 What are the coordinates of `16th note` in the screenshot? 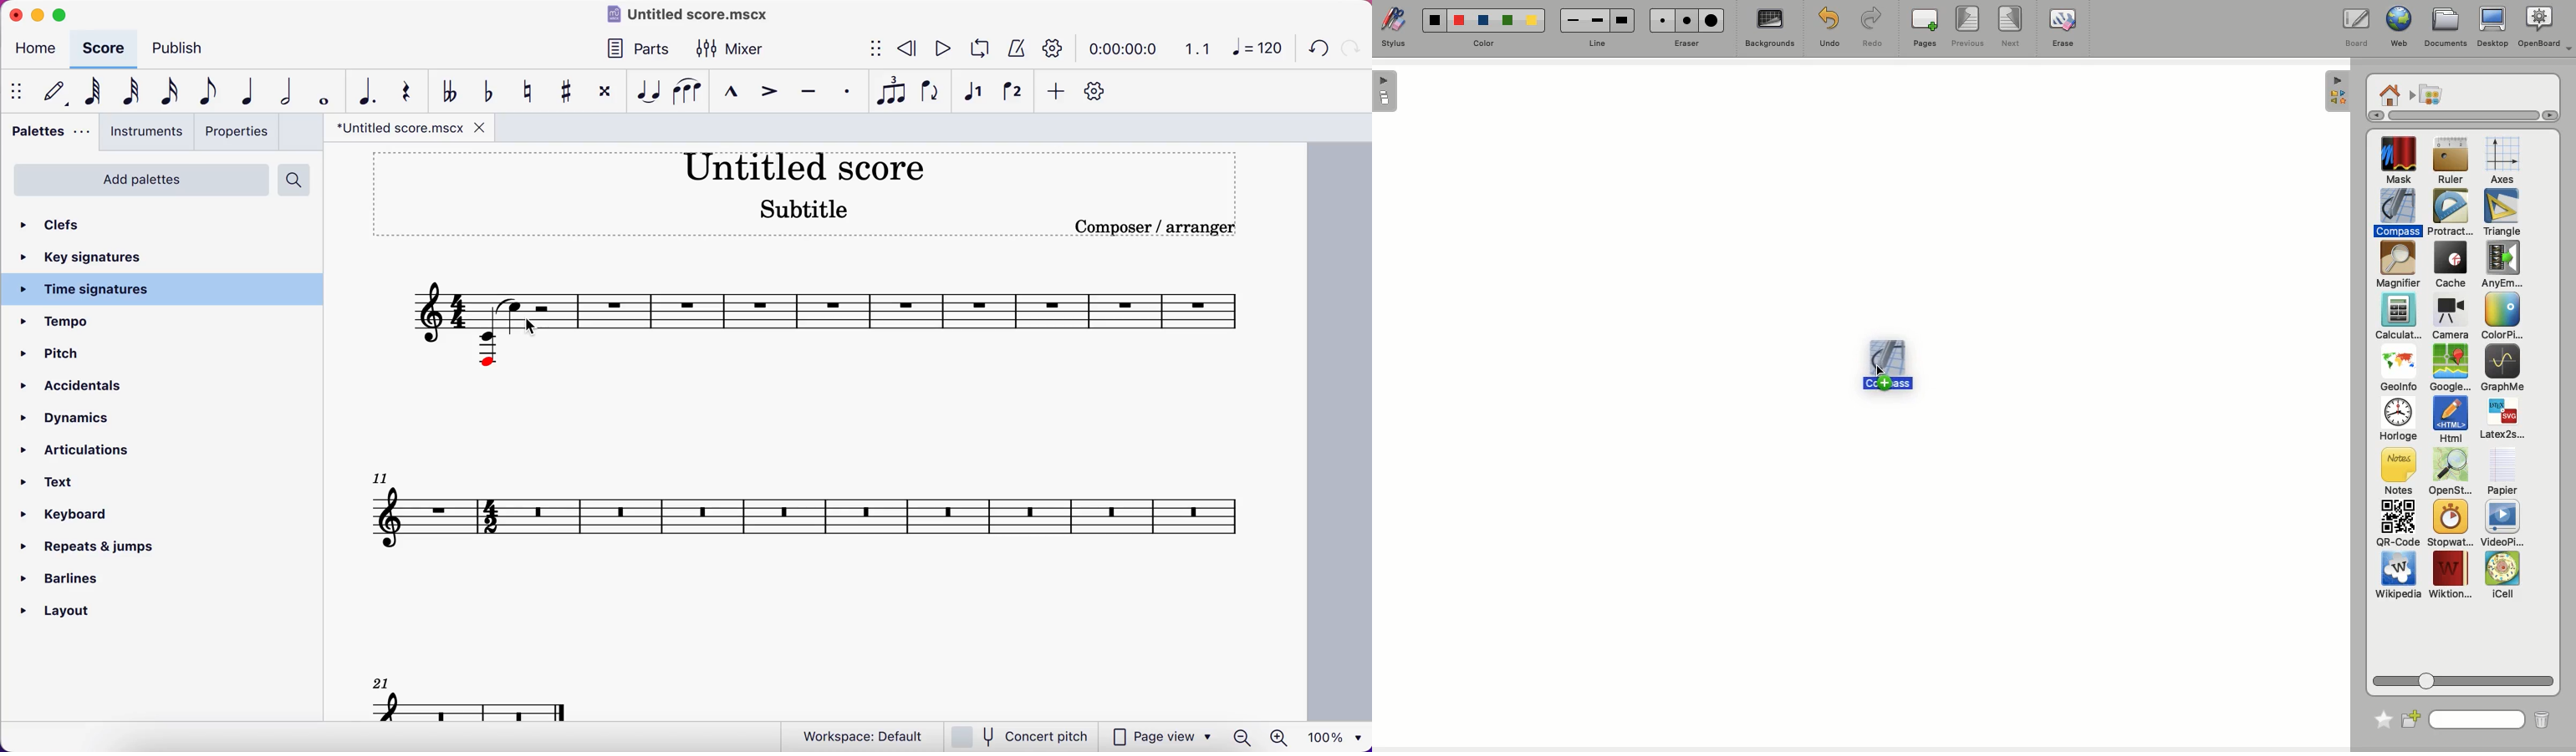 It's located at (176, 92).